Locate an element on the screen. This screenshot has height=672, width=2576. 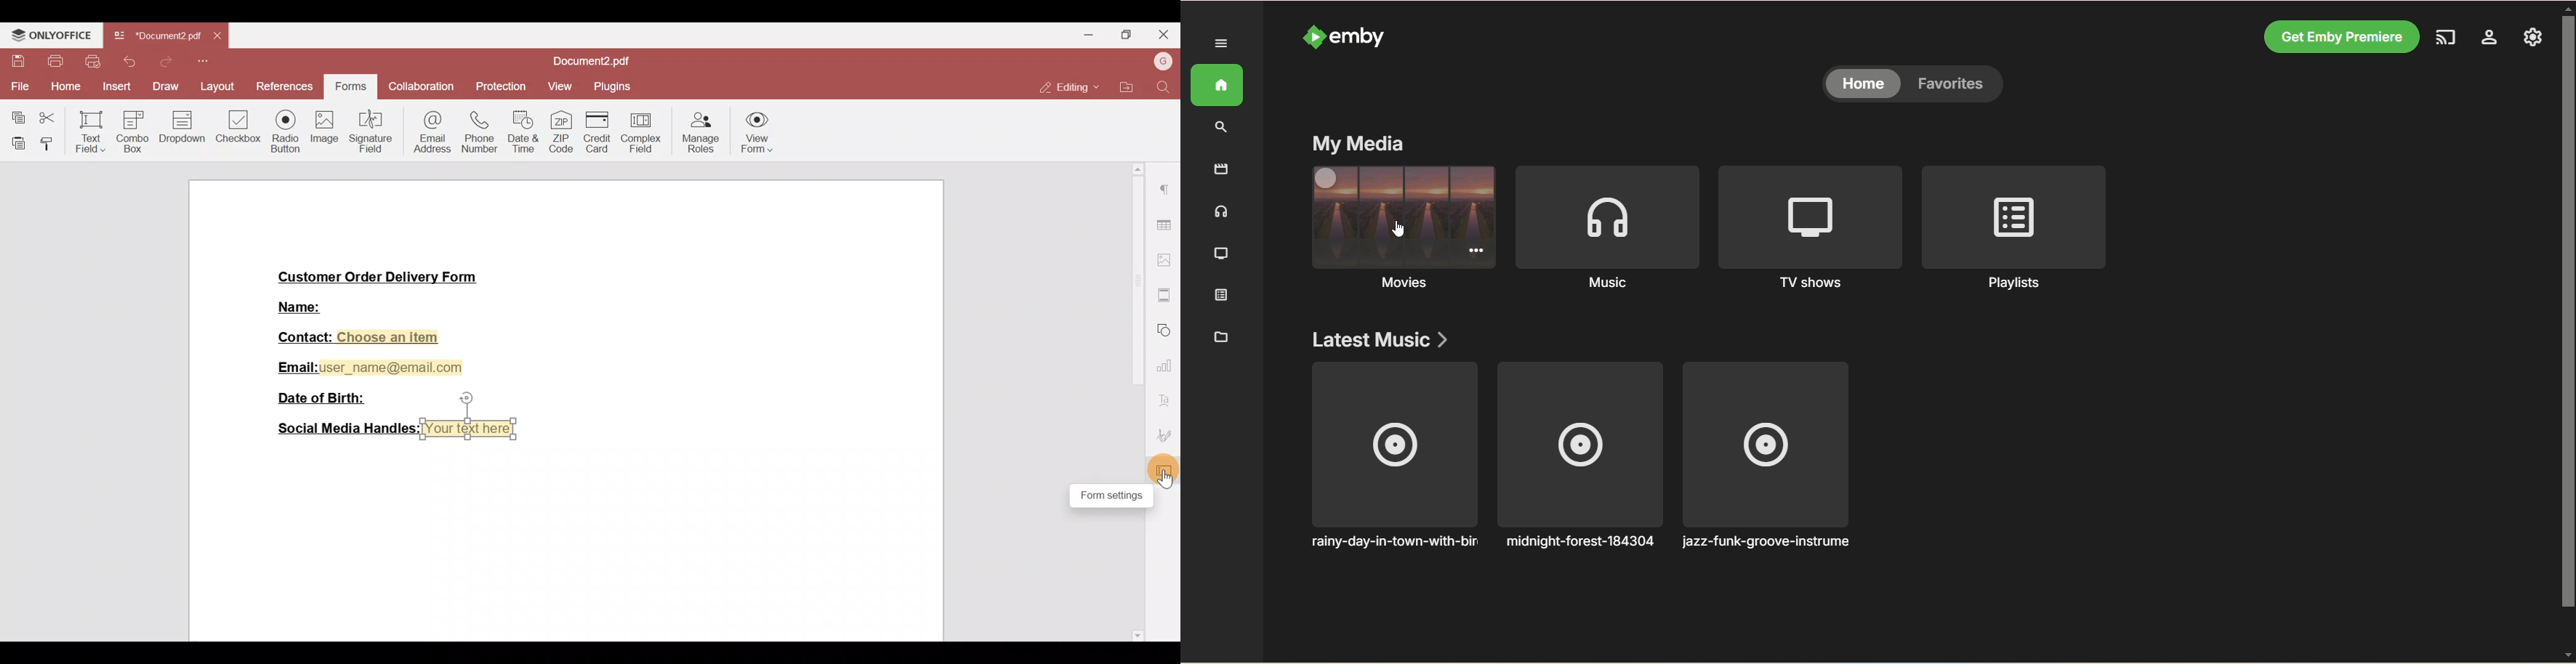
search is located at coordinates (1223, 127).